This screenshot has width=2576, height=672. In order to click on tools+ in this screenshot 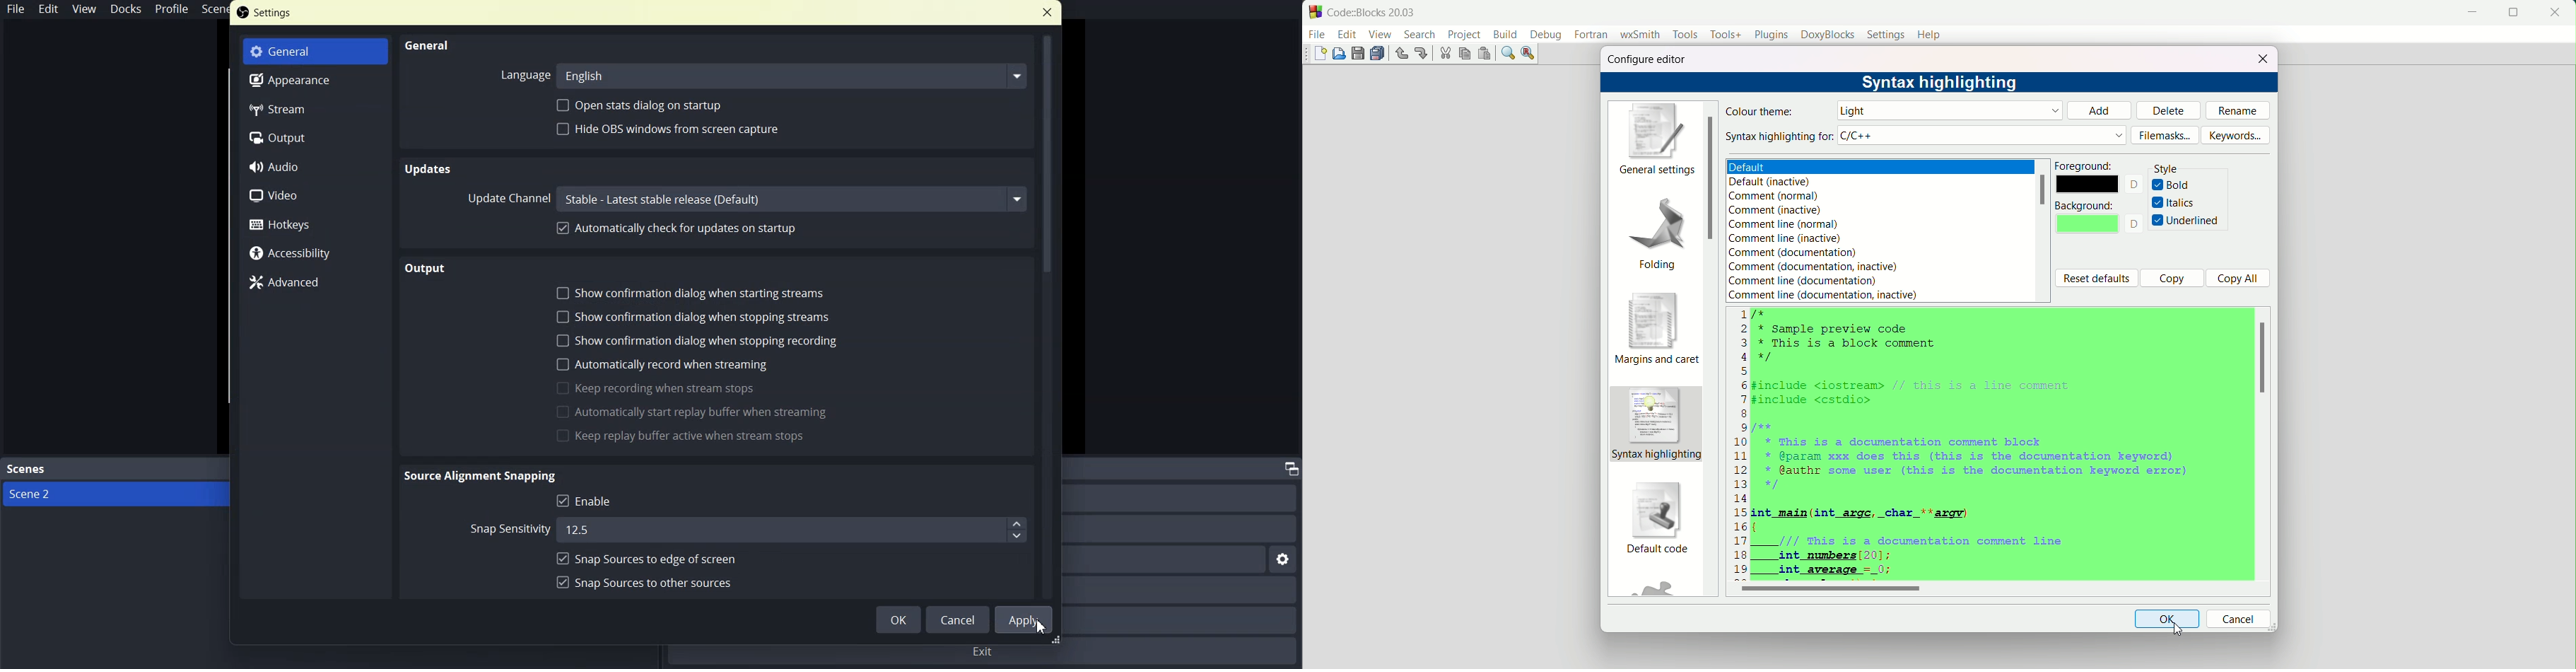, I will do `click(1723, 35)`.